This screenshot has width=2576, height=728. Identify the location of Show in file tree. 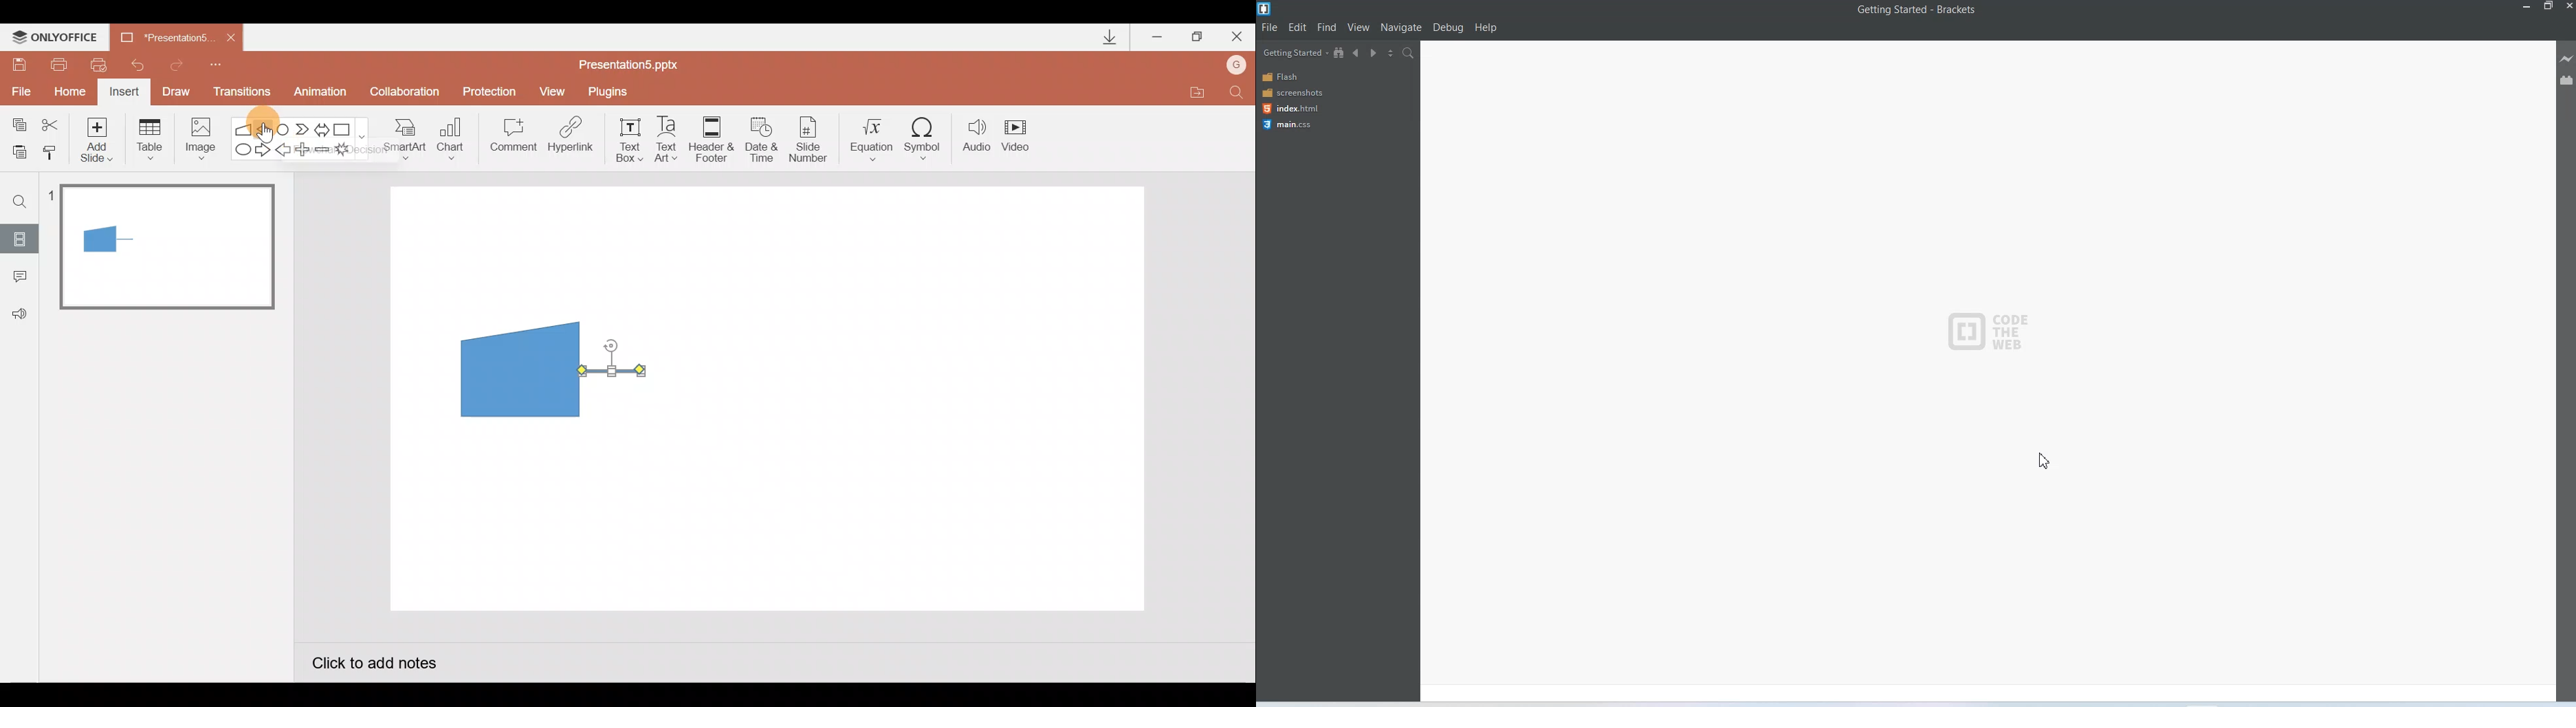
(1340, 52).